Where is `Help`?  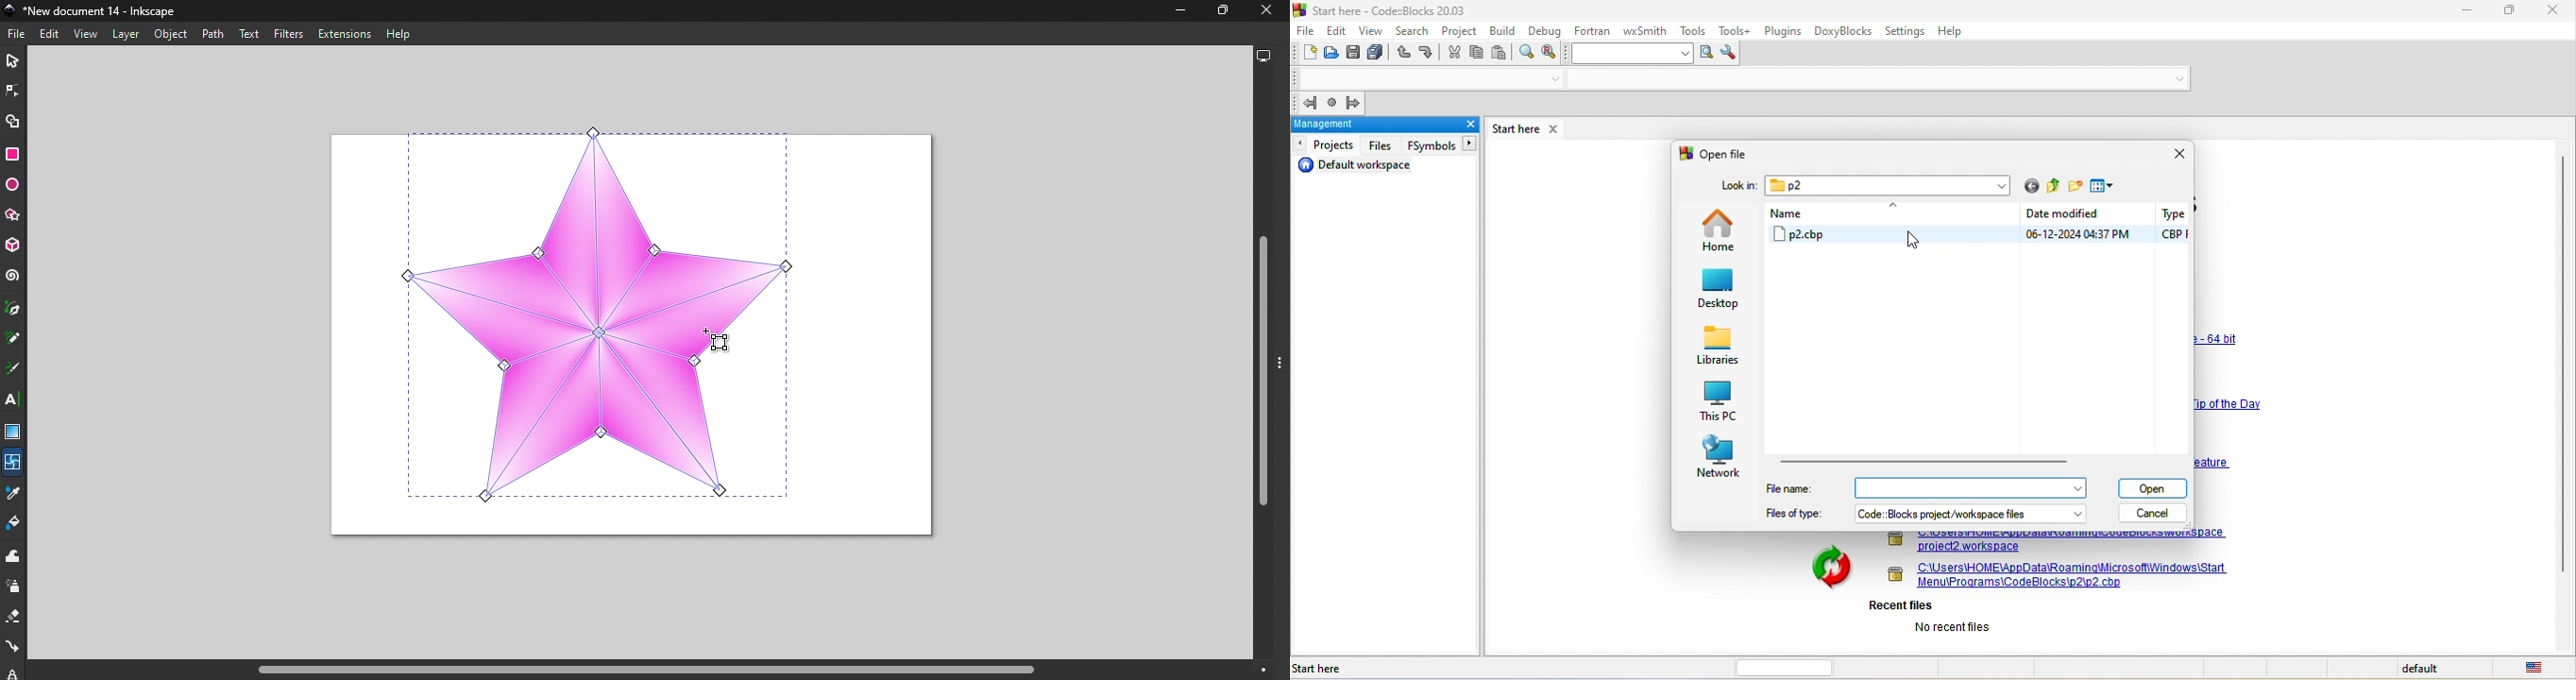
Help is located at coordinates (404, 32).